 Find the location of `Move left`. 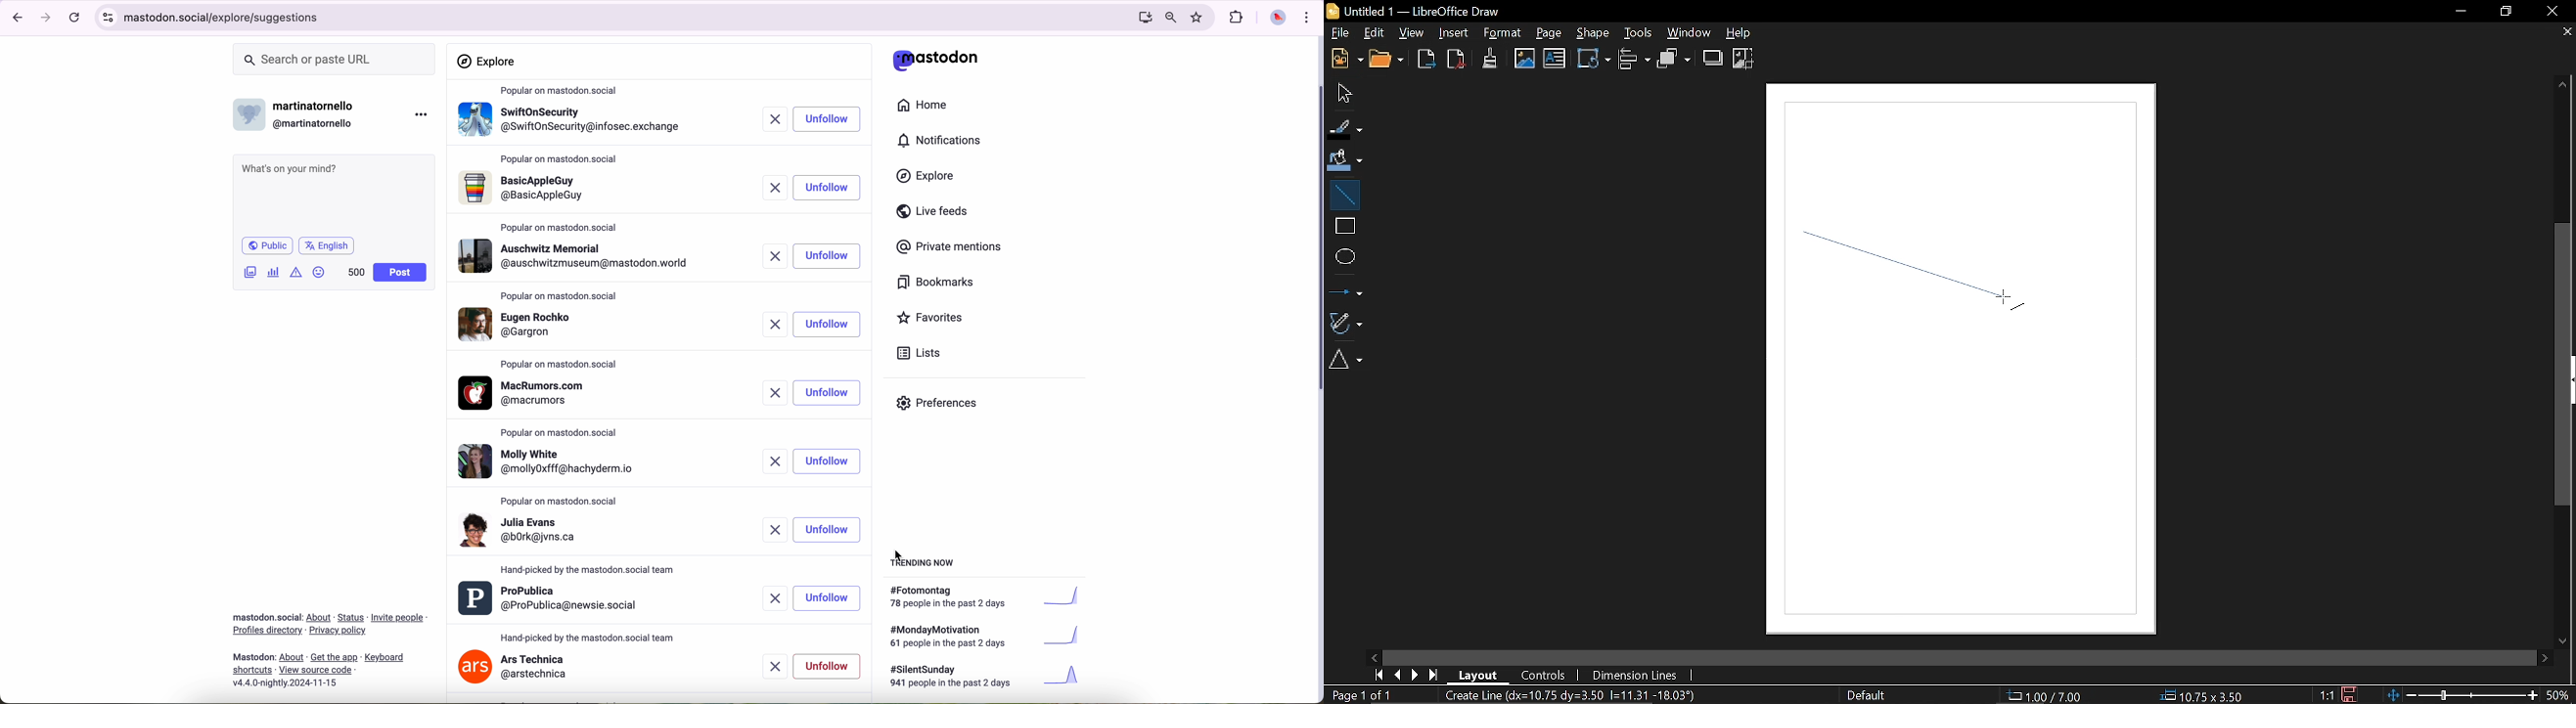

Move left is located at coordinates (1377, 656).